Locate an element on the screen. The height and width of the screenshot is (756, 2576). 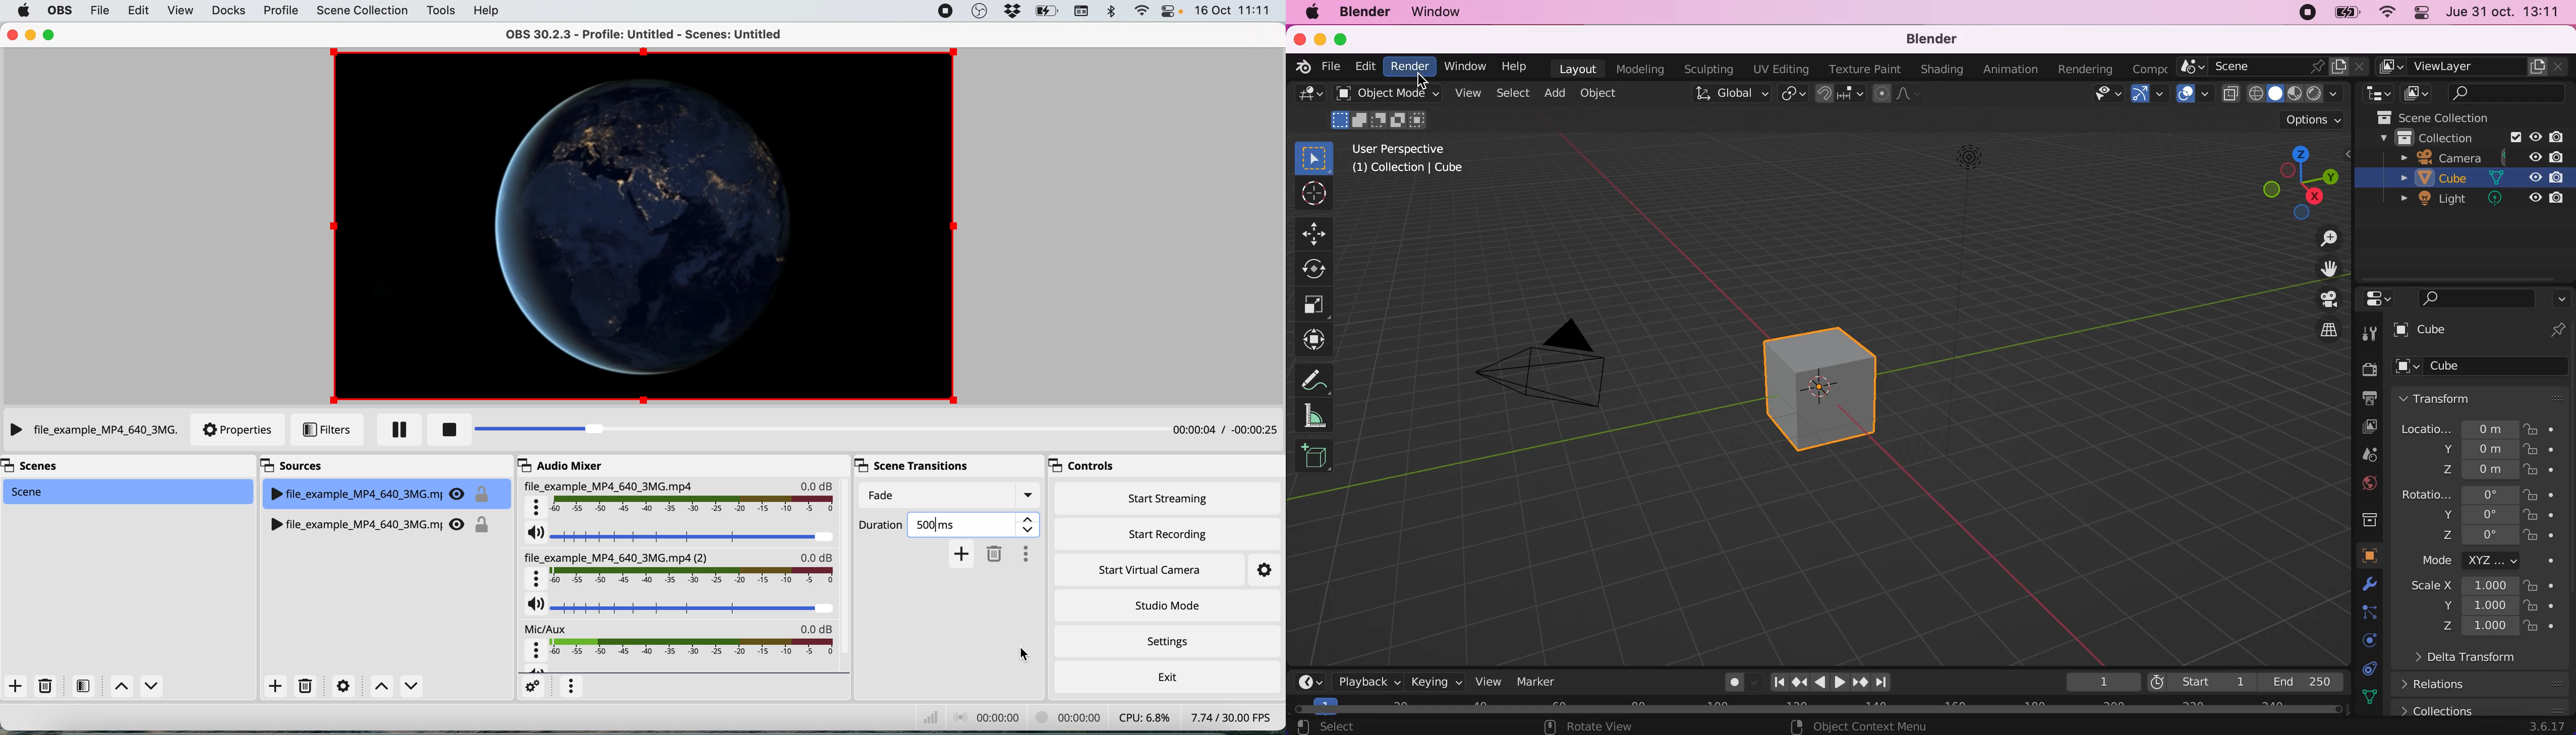
scale measures is located at coordinates (2465, 607).